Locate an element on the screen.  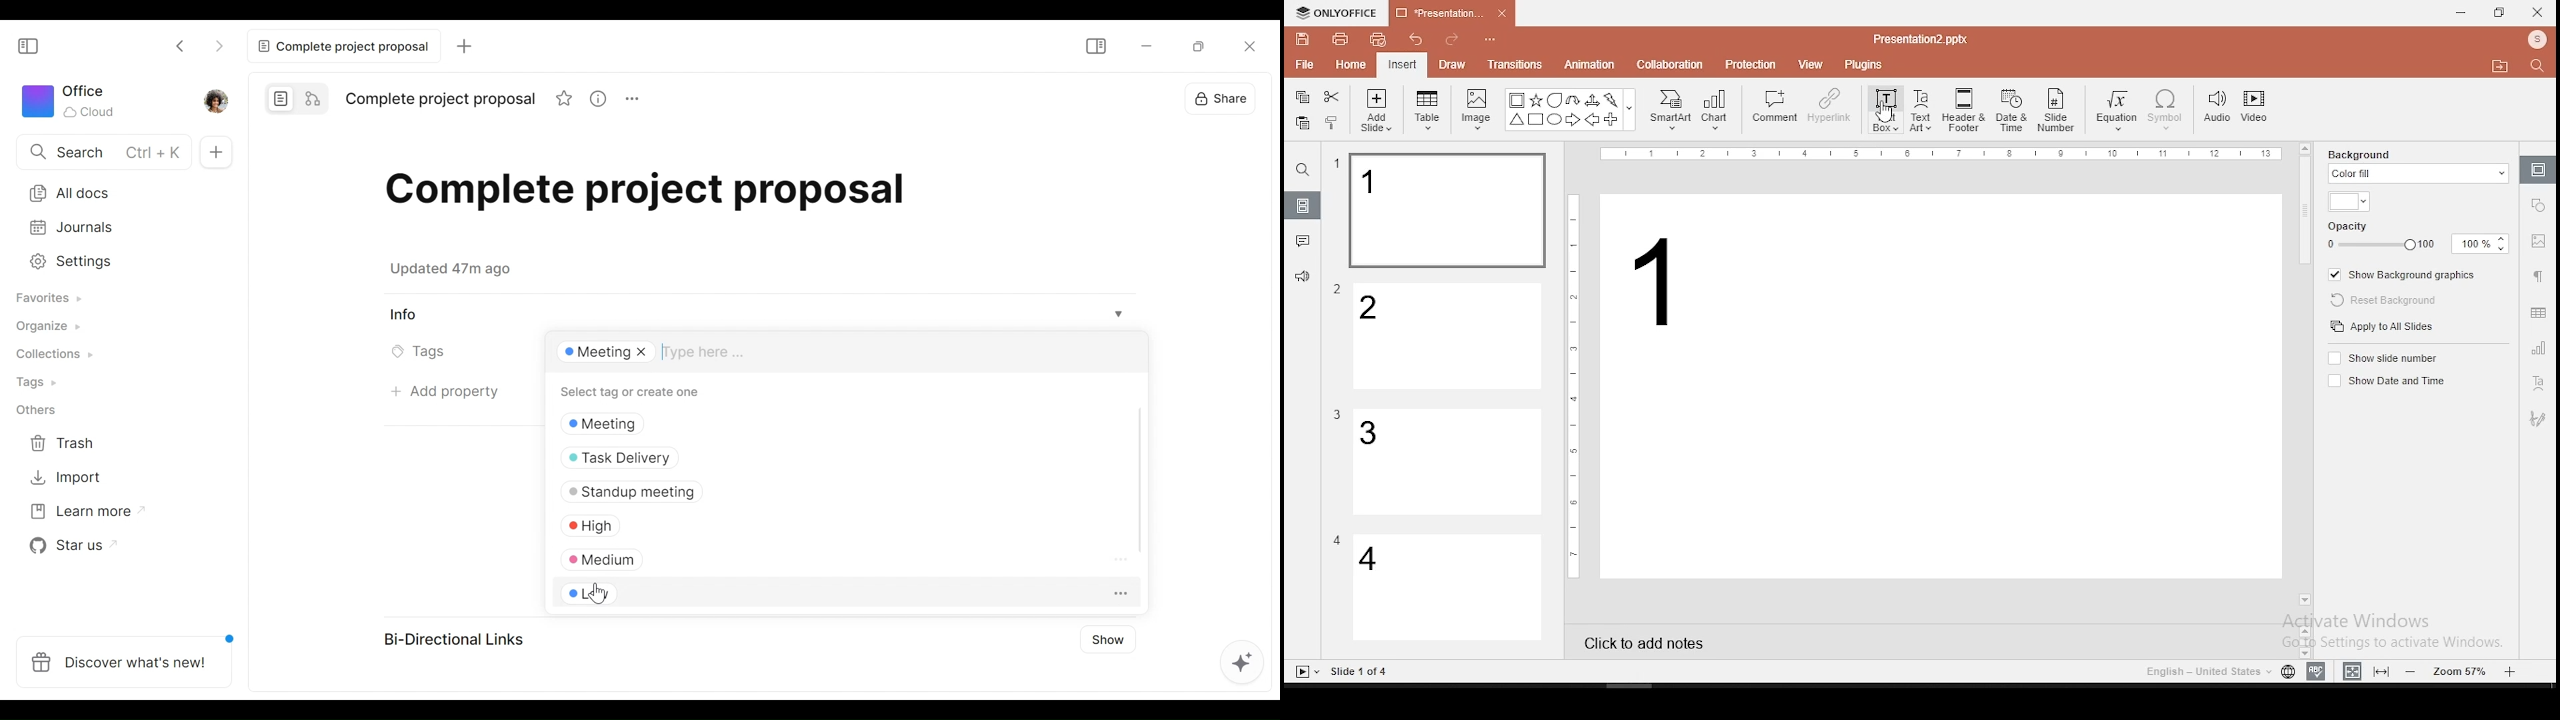
Search is located at coordinates (2543, 67).